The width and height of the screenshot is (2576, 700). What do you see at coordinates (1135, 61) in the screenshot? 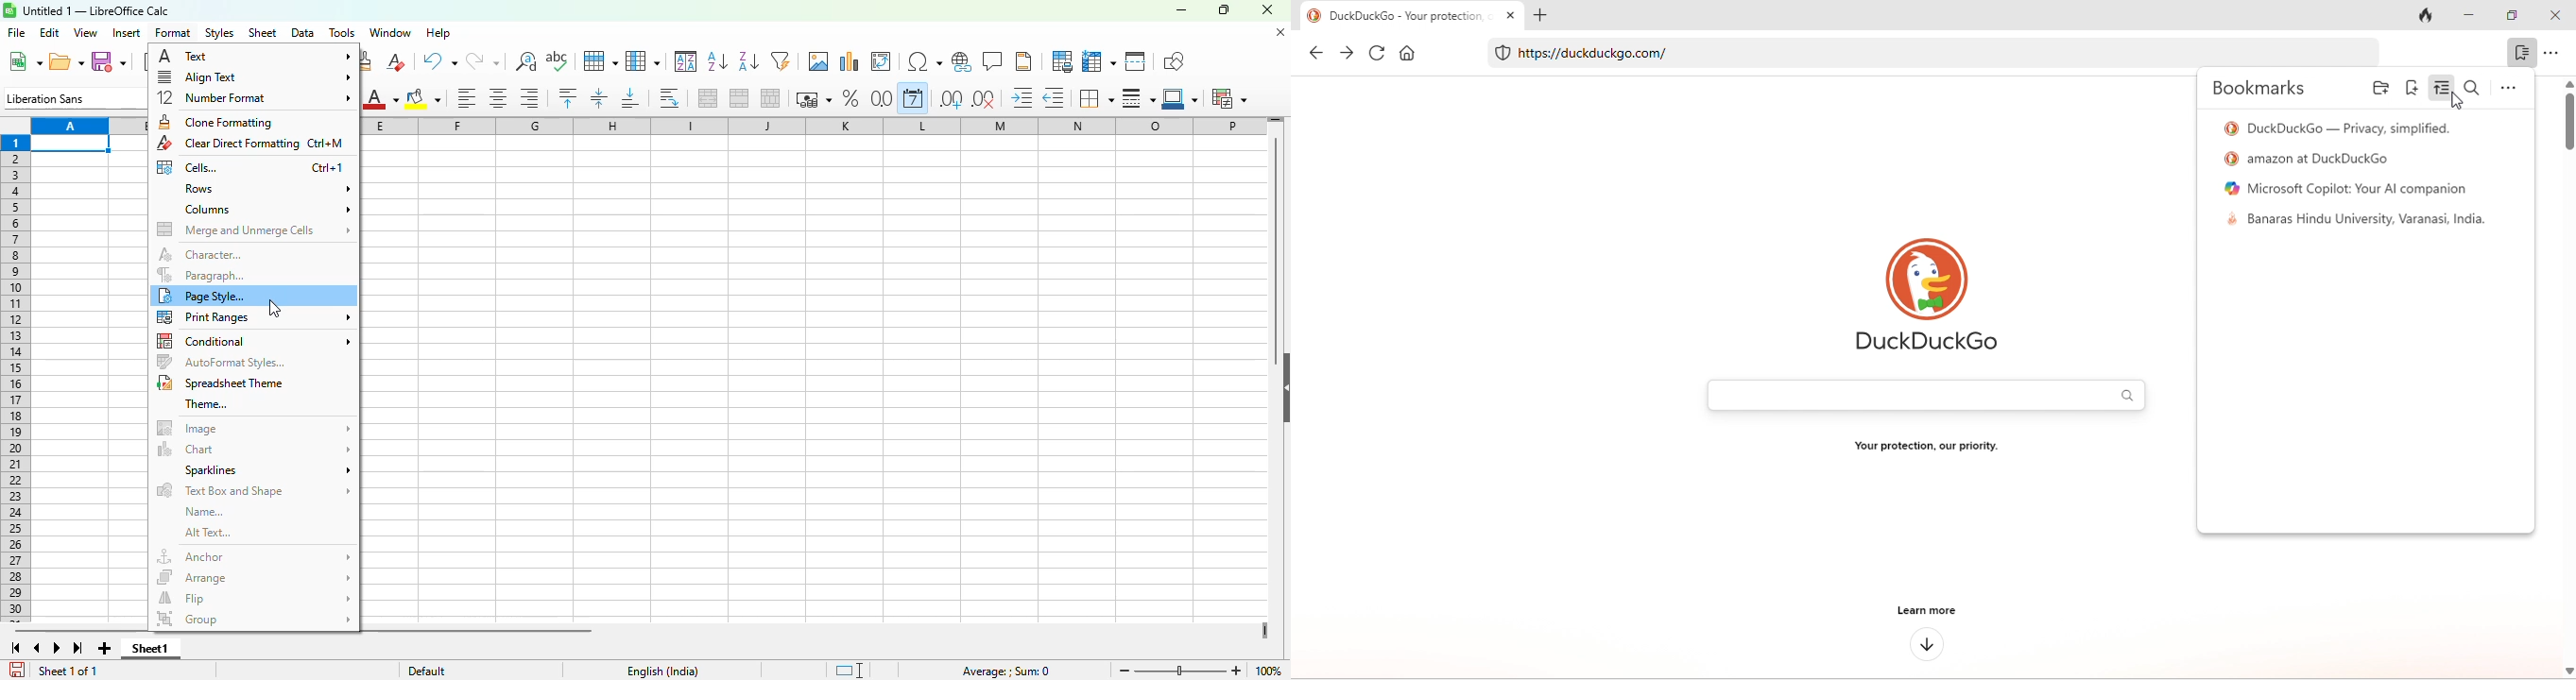
I see `split window` at bounding box center [1135, 61].